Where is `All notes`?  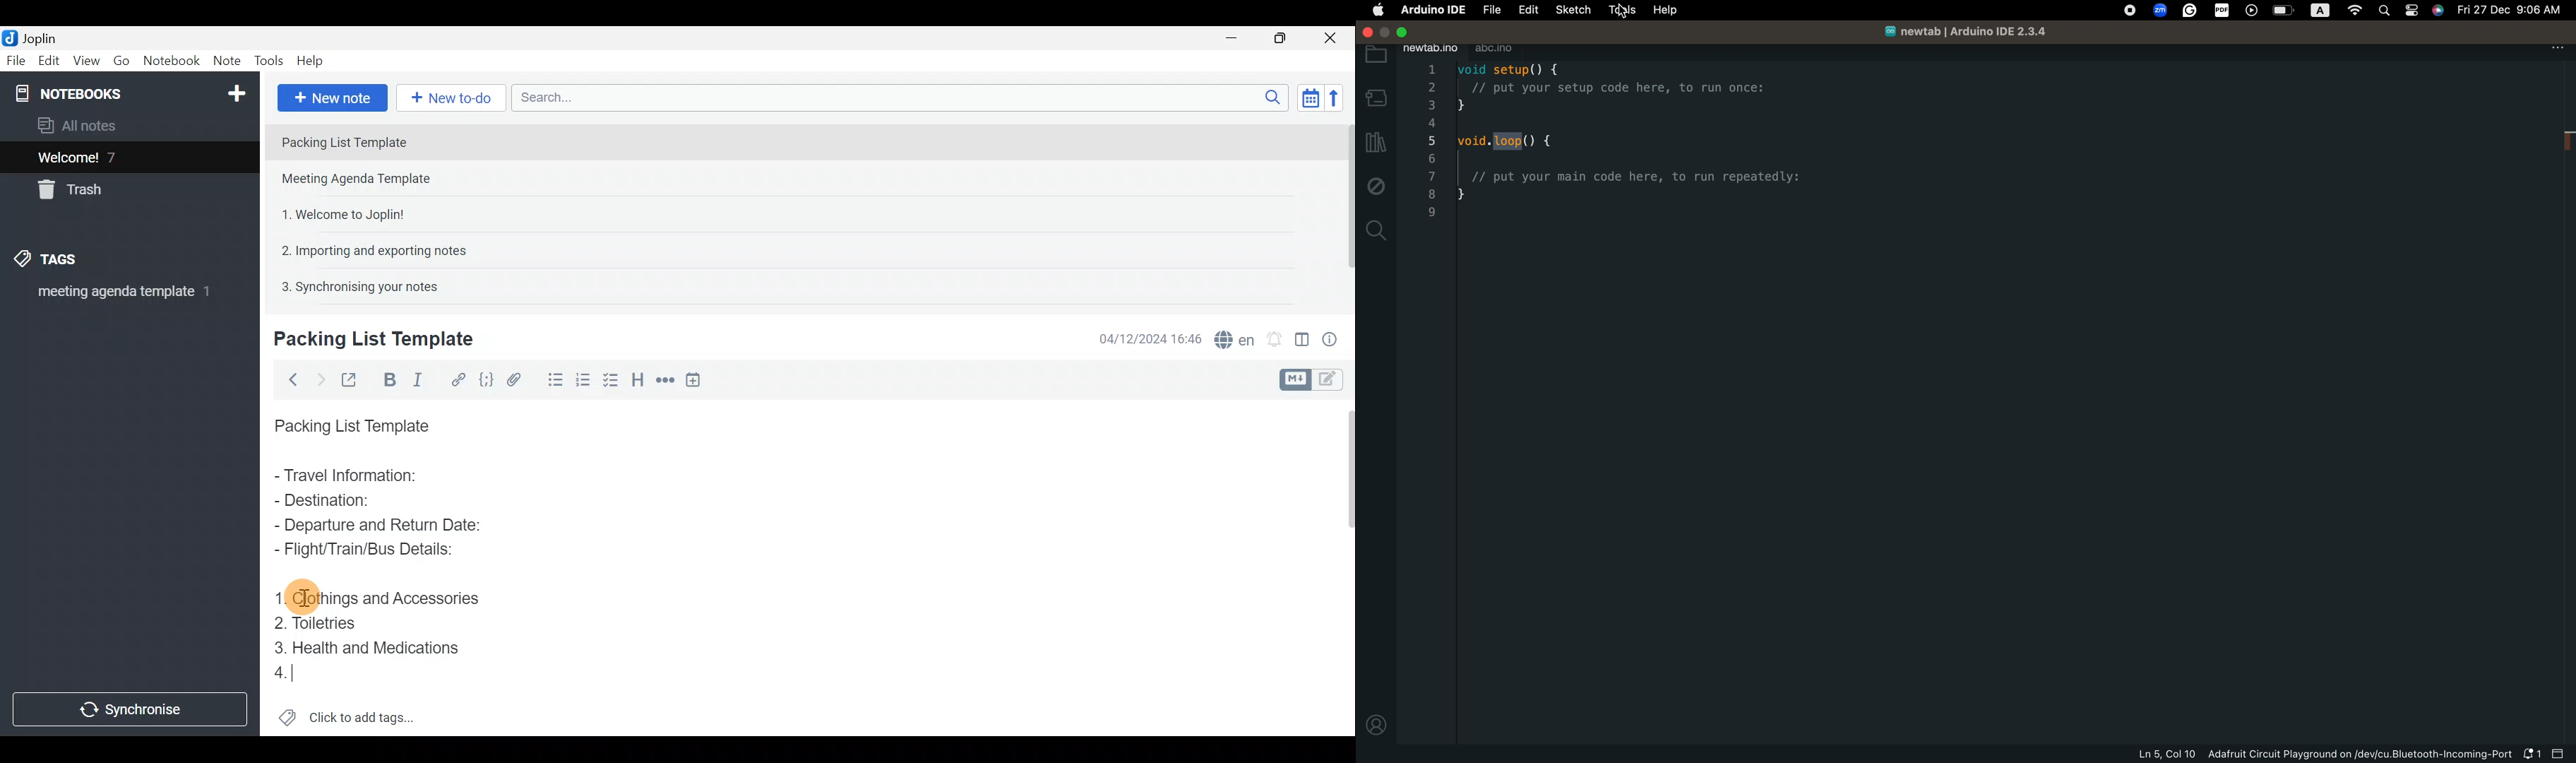 All notes is located at coordinates (82, 125).